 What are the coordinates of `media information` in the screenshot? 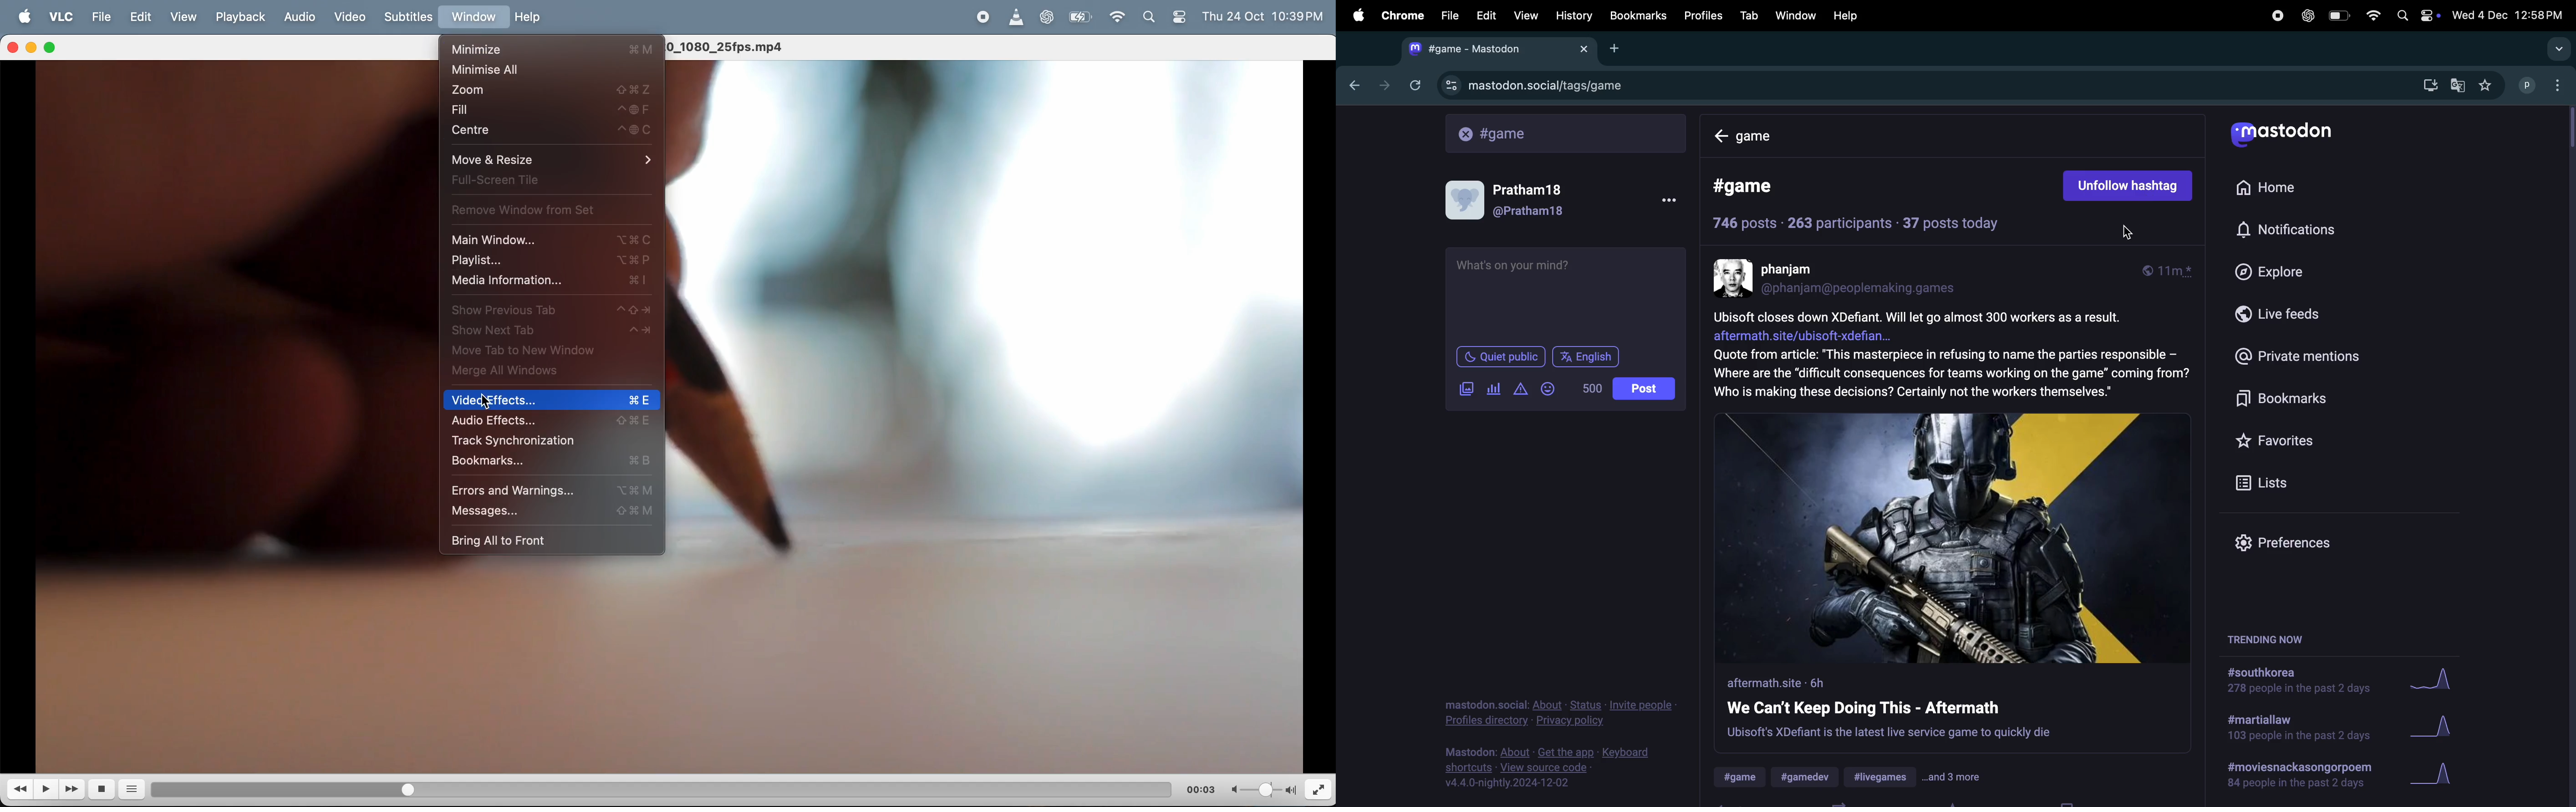 It's located at (550, 281).